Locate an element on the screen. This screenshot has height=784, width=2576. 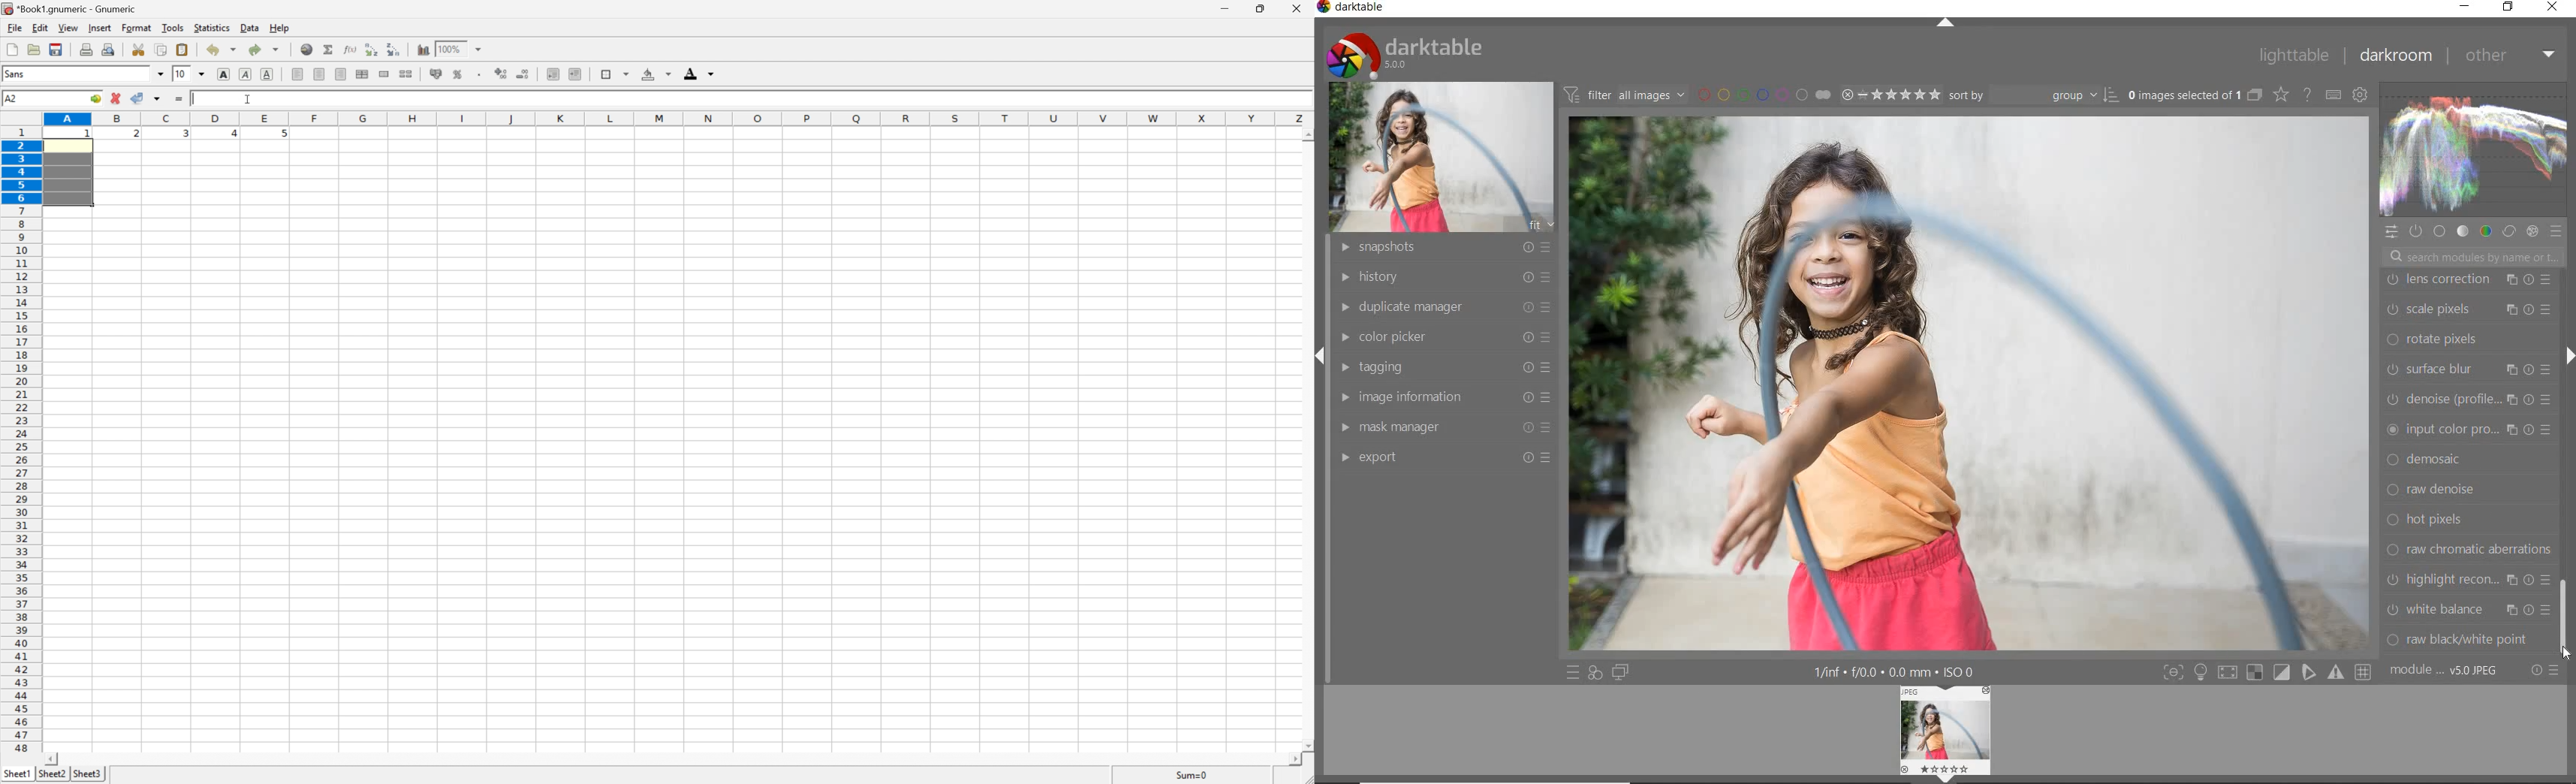
other is located at coordinates (2510, 55).